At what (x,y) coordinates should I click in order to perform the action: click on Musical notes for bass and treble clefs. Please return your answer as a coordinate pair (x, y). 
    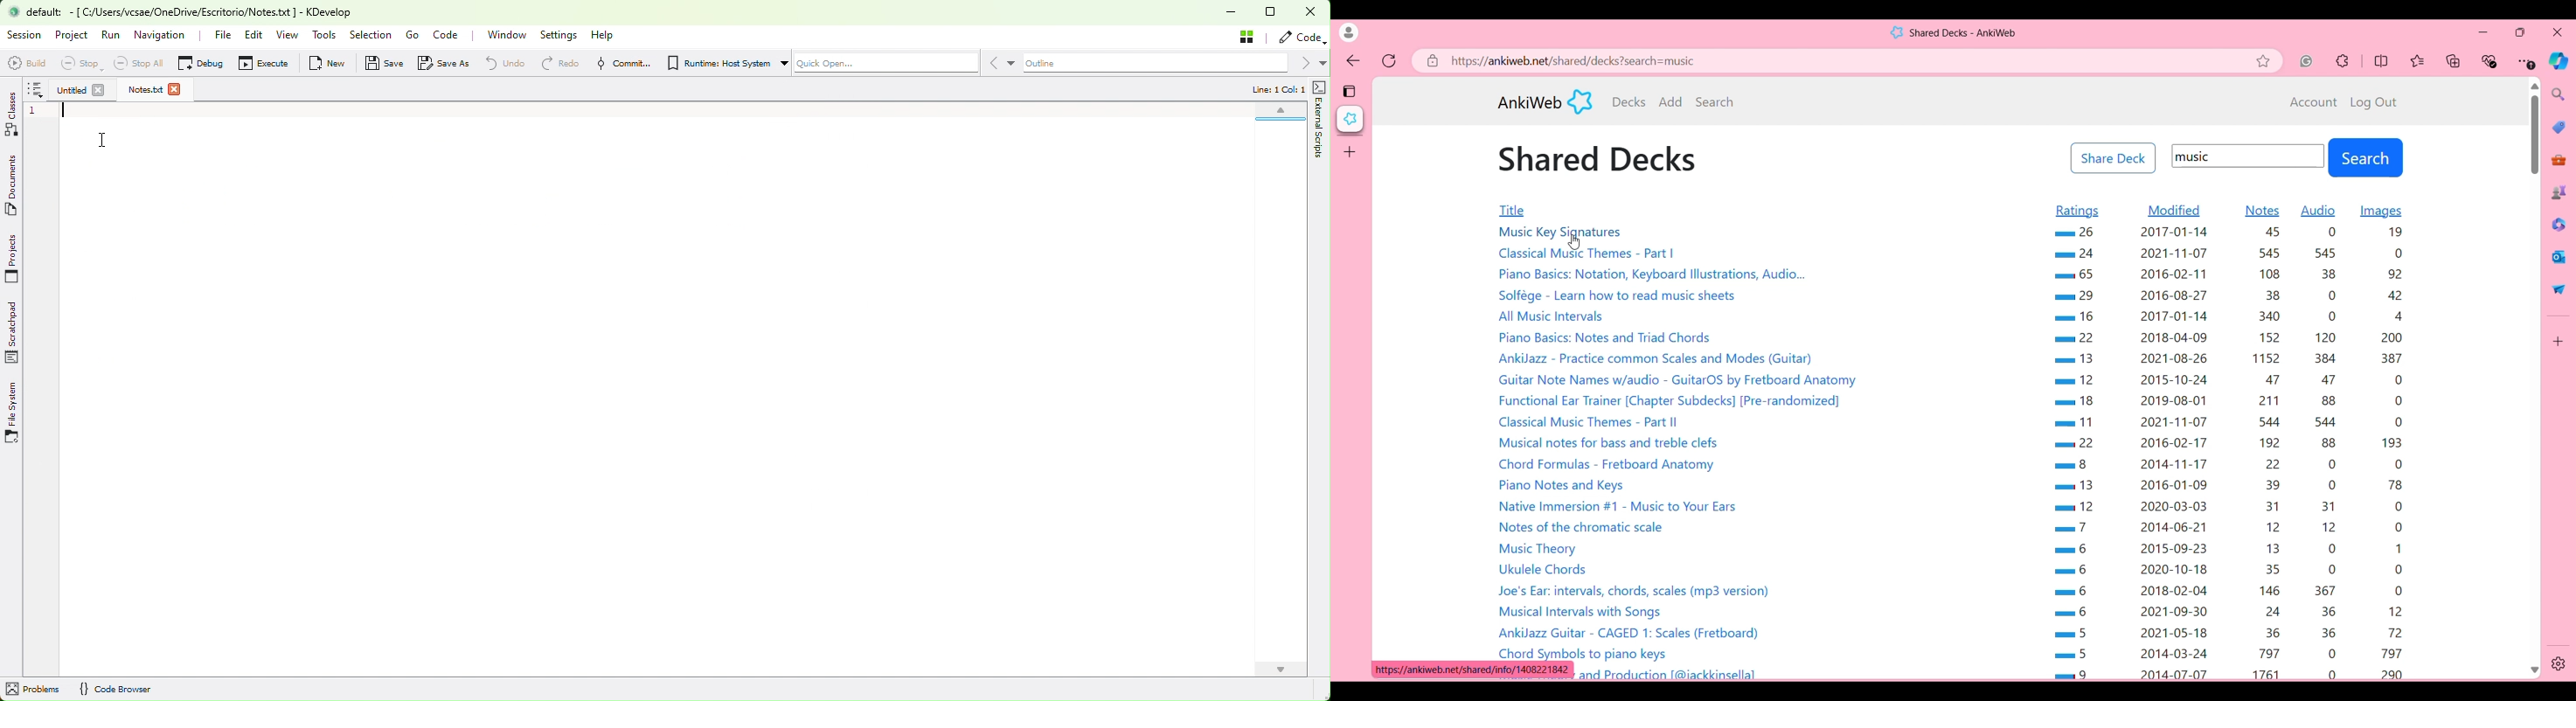
    Looking at the image, I should click on (1609, 443).